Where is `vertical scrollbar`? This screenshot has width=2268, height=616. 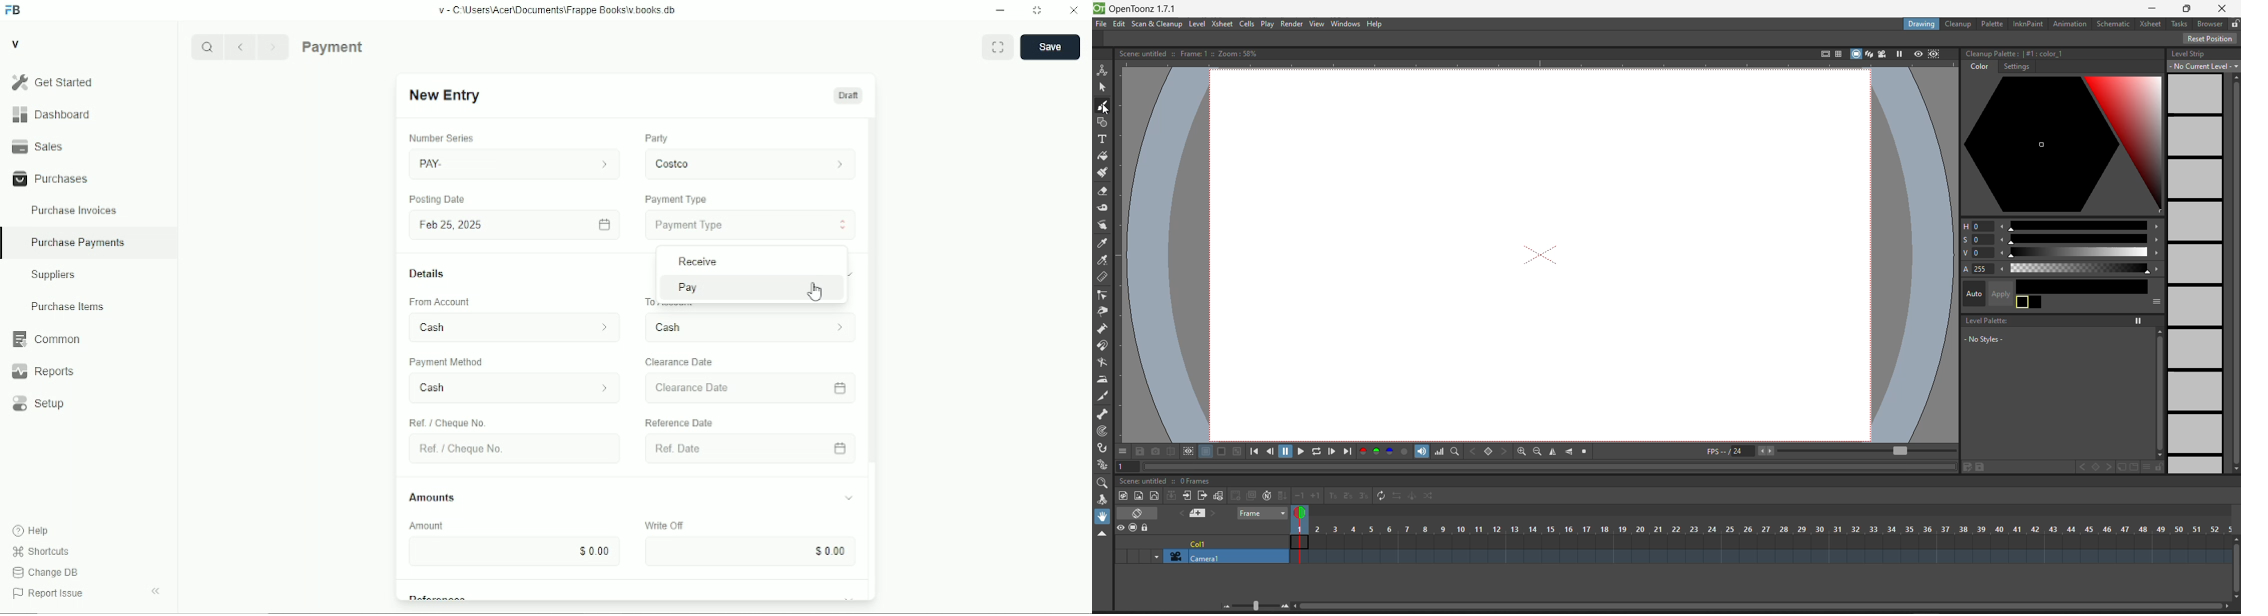
vertical scrollbar is located at coordinates (871, 293).